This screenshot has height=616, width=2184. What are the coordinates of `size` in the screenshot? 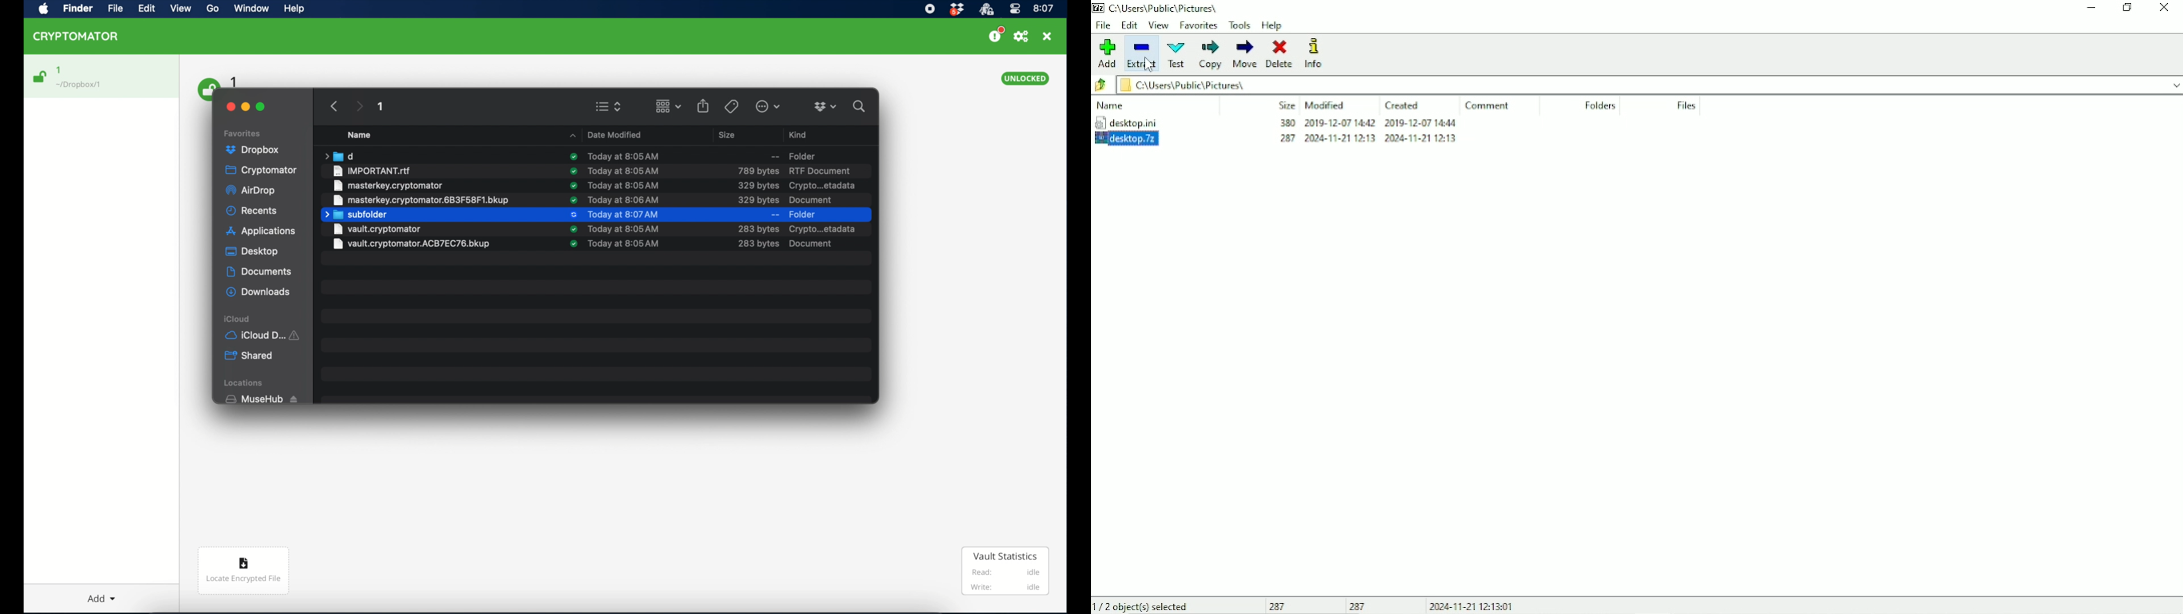 It's located at (758, 171).